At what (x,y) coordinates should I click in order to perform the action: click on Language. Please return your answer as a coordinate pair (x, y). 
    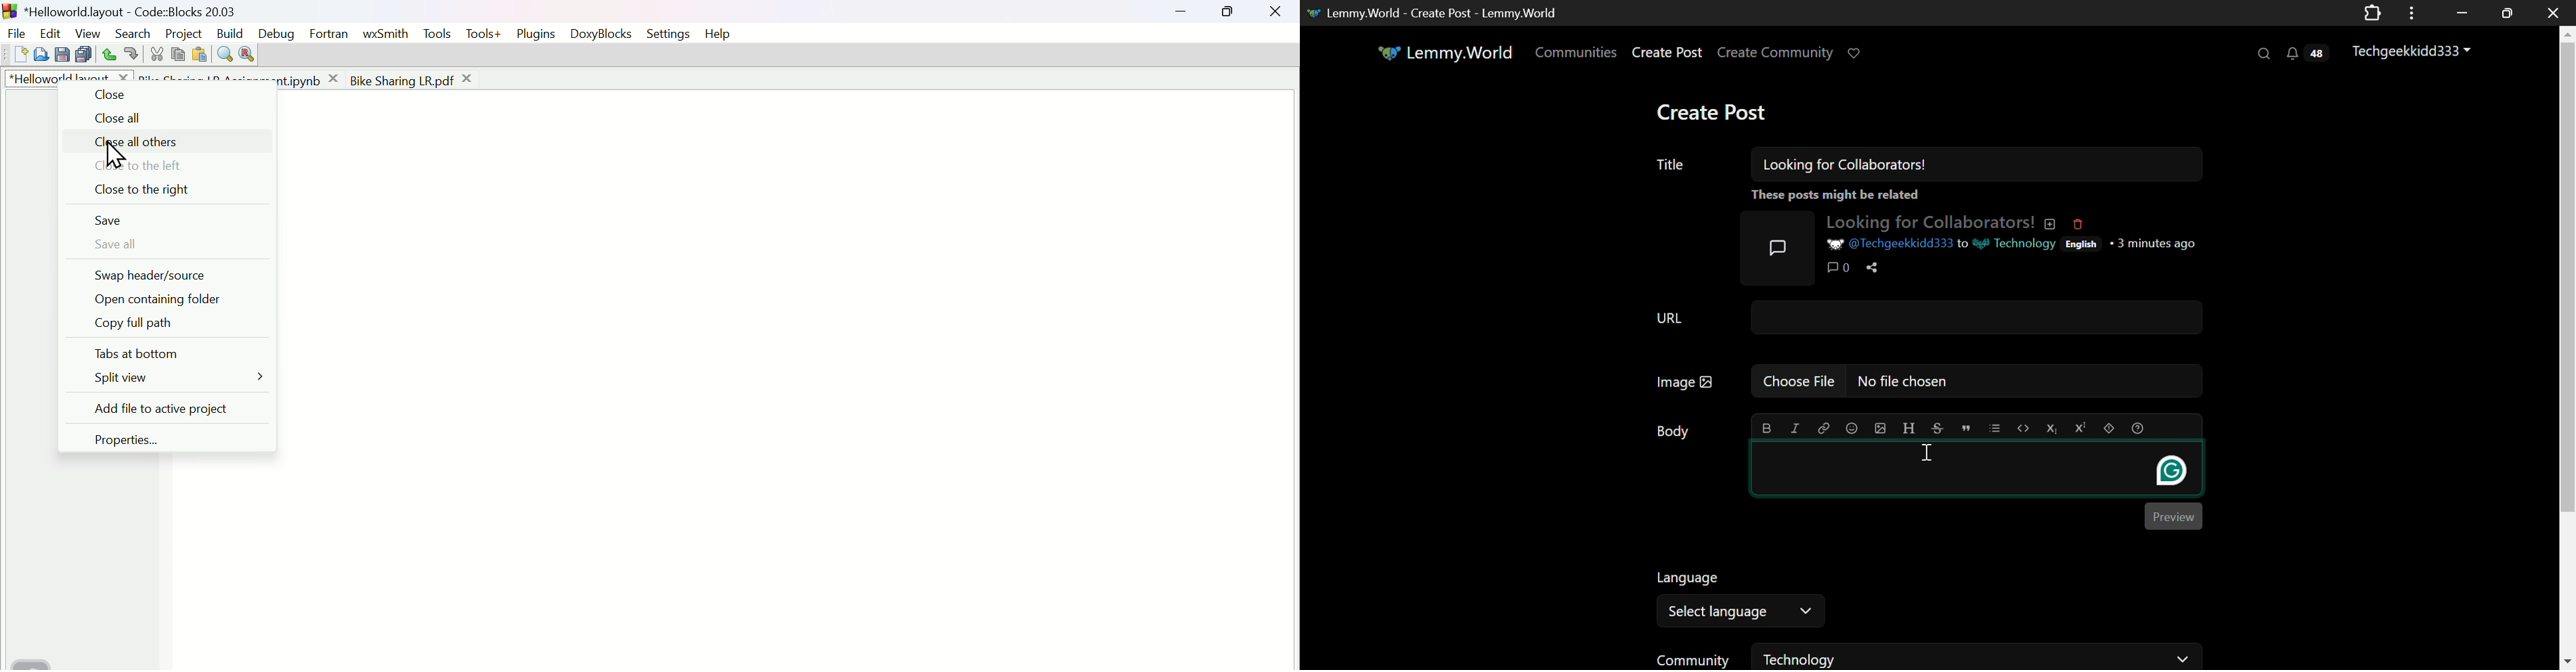
    Looking at the image, I should click on (1691, 581).